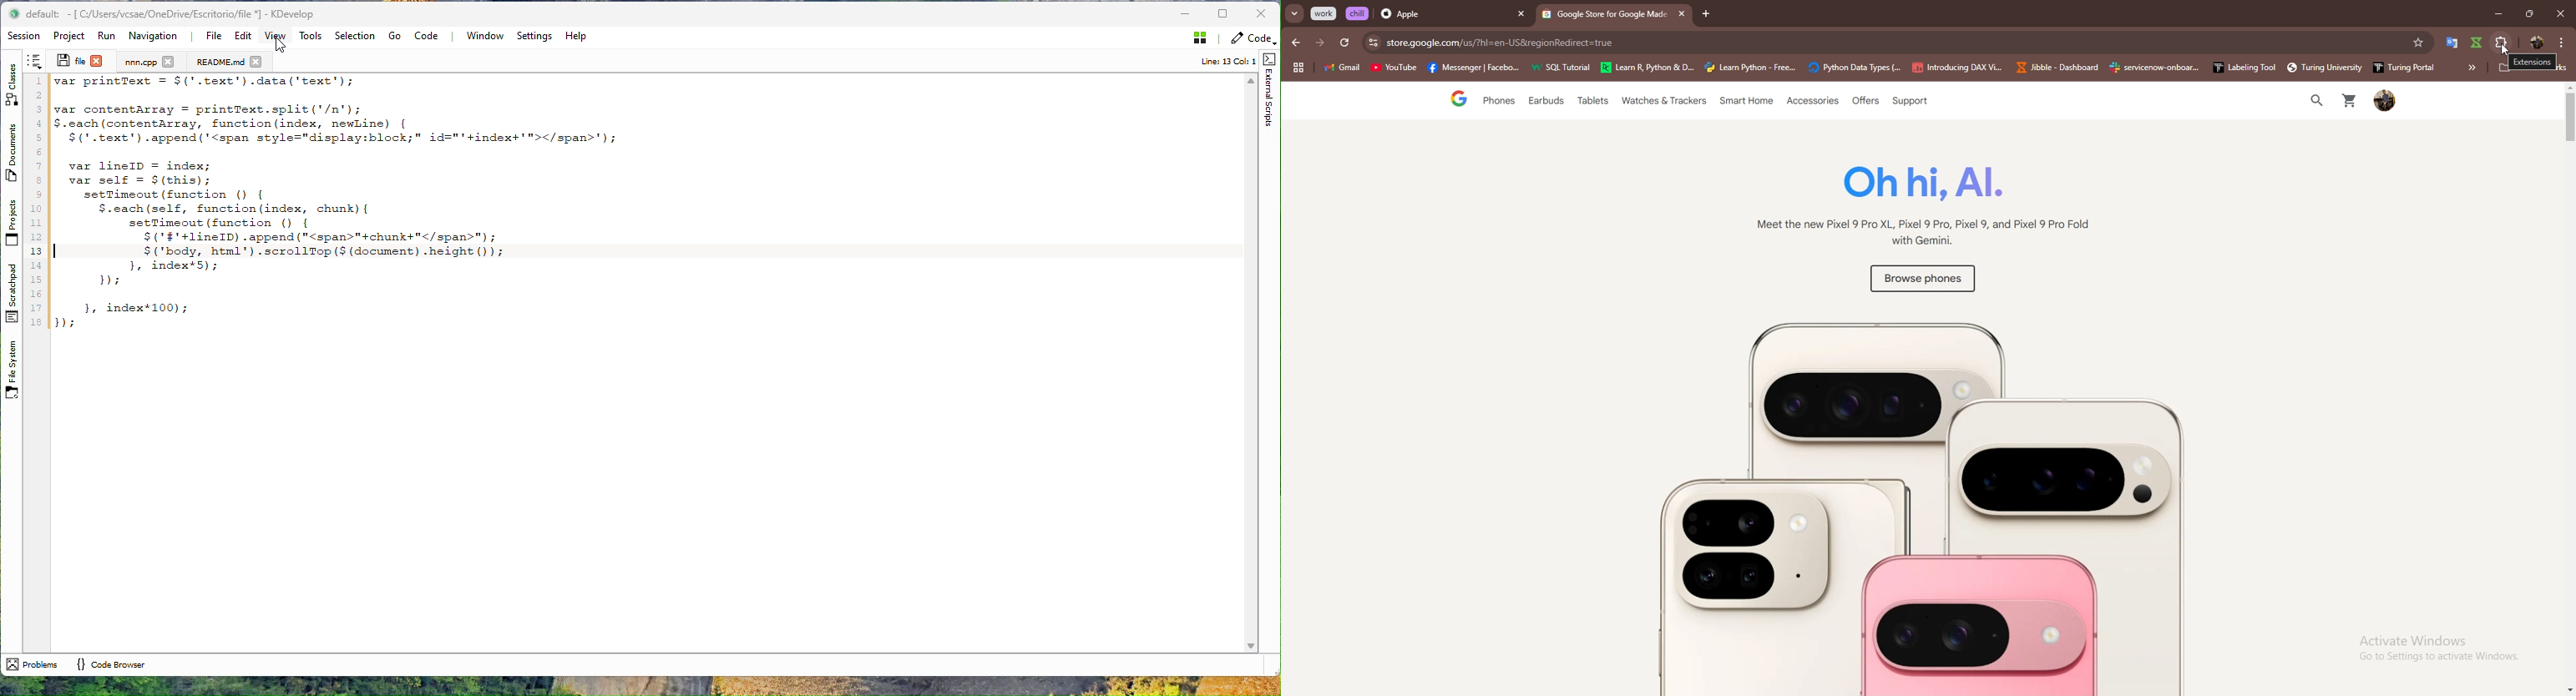 The height and width of the screenshot is (700, 2576). I want to click on site settings, so click(1372, 42).